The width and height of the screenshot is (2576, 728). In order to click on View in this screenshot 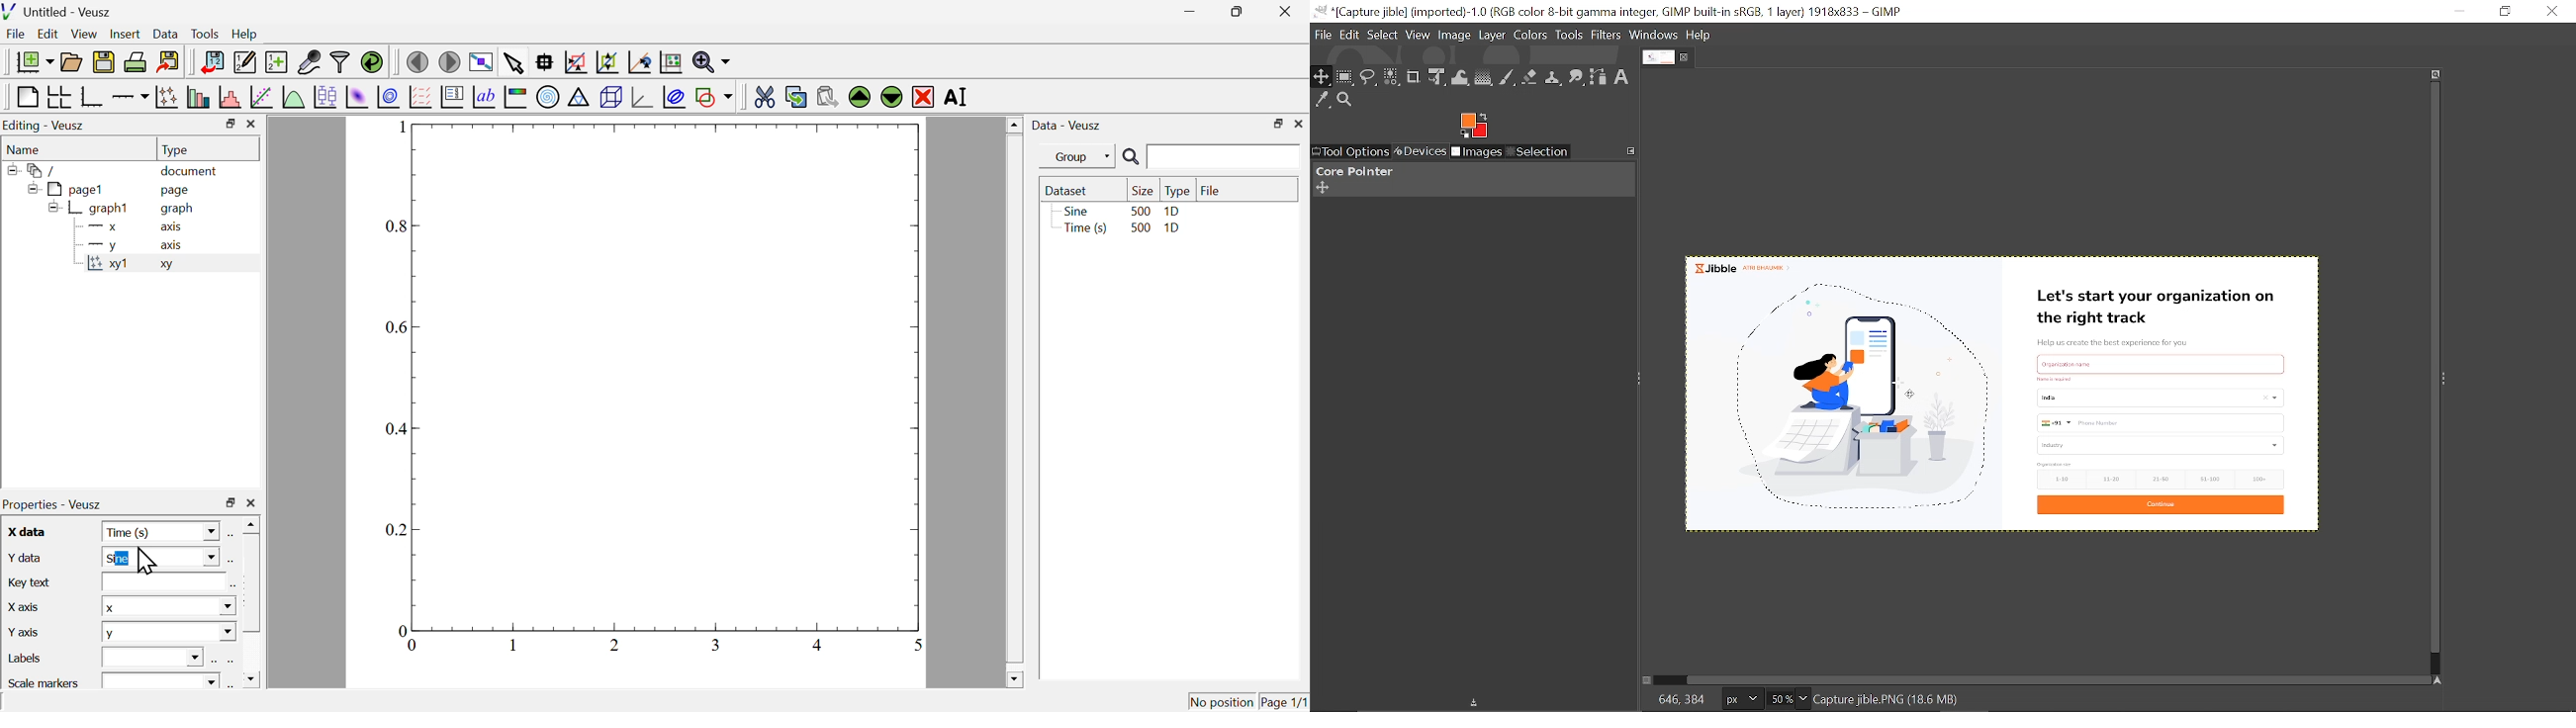, I will do `click(1418, 35)`.